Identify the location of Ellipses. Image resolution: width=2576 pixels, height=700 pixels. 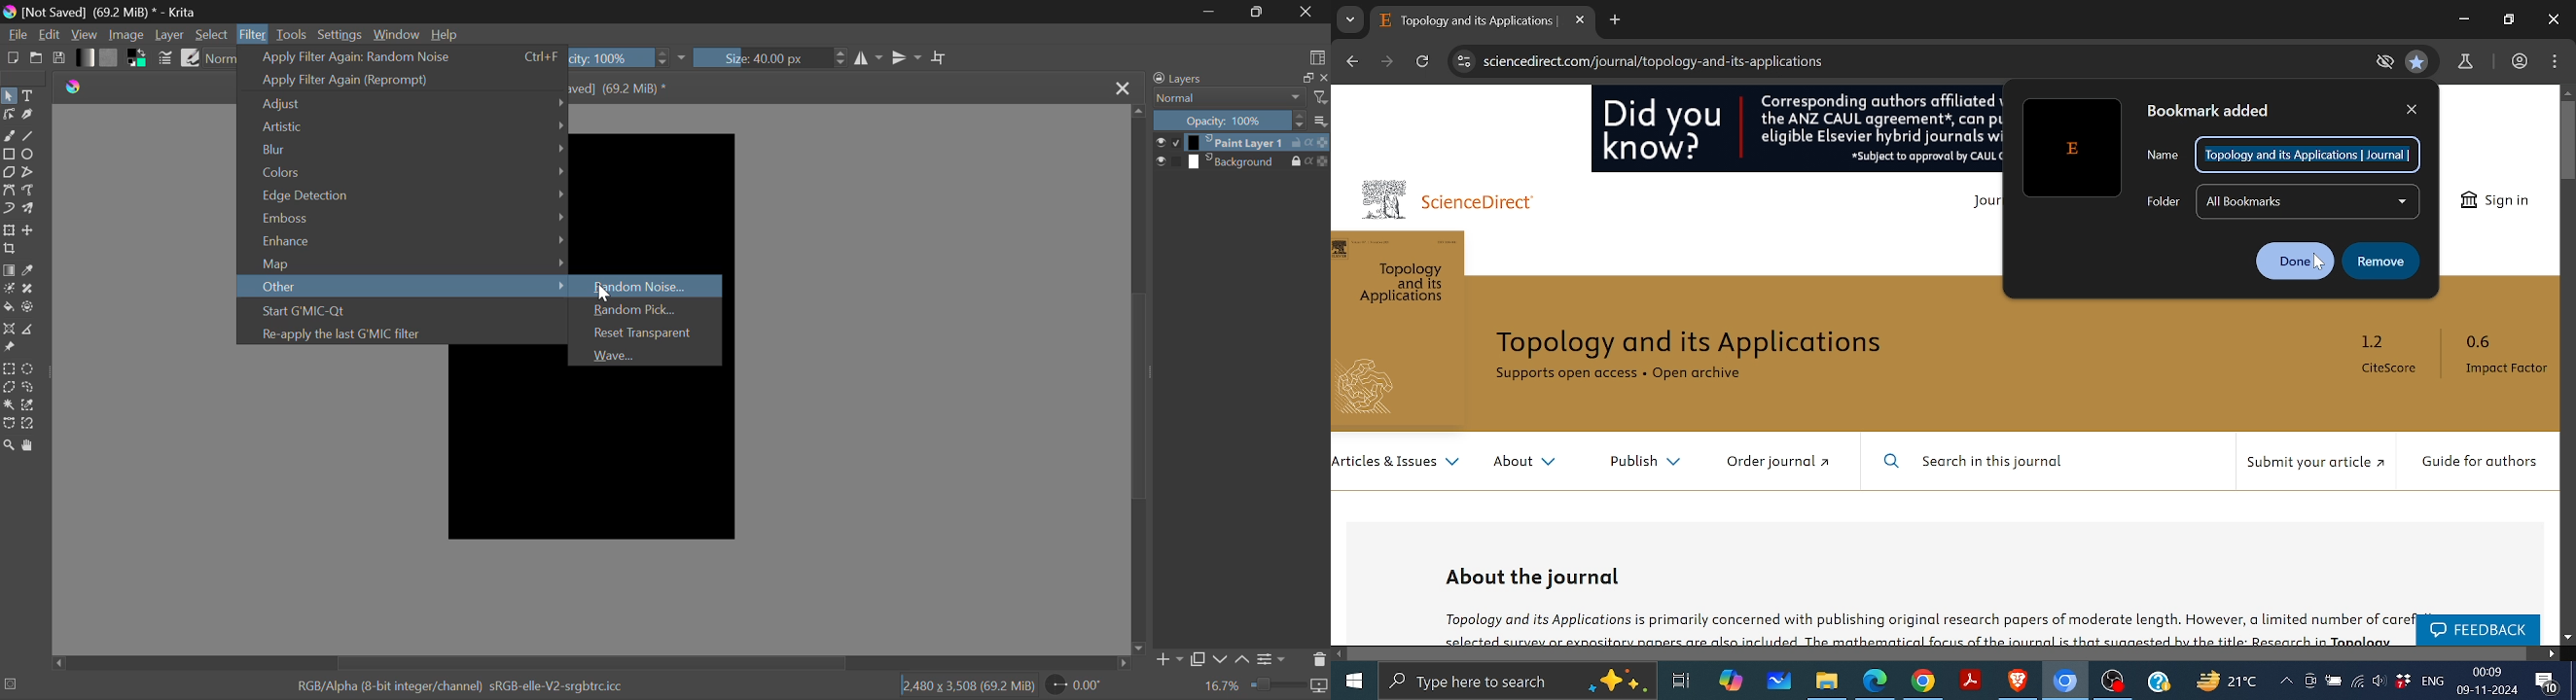
(28, 155).